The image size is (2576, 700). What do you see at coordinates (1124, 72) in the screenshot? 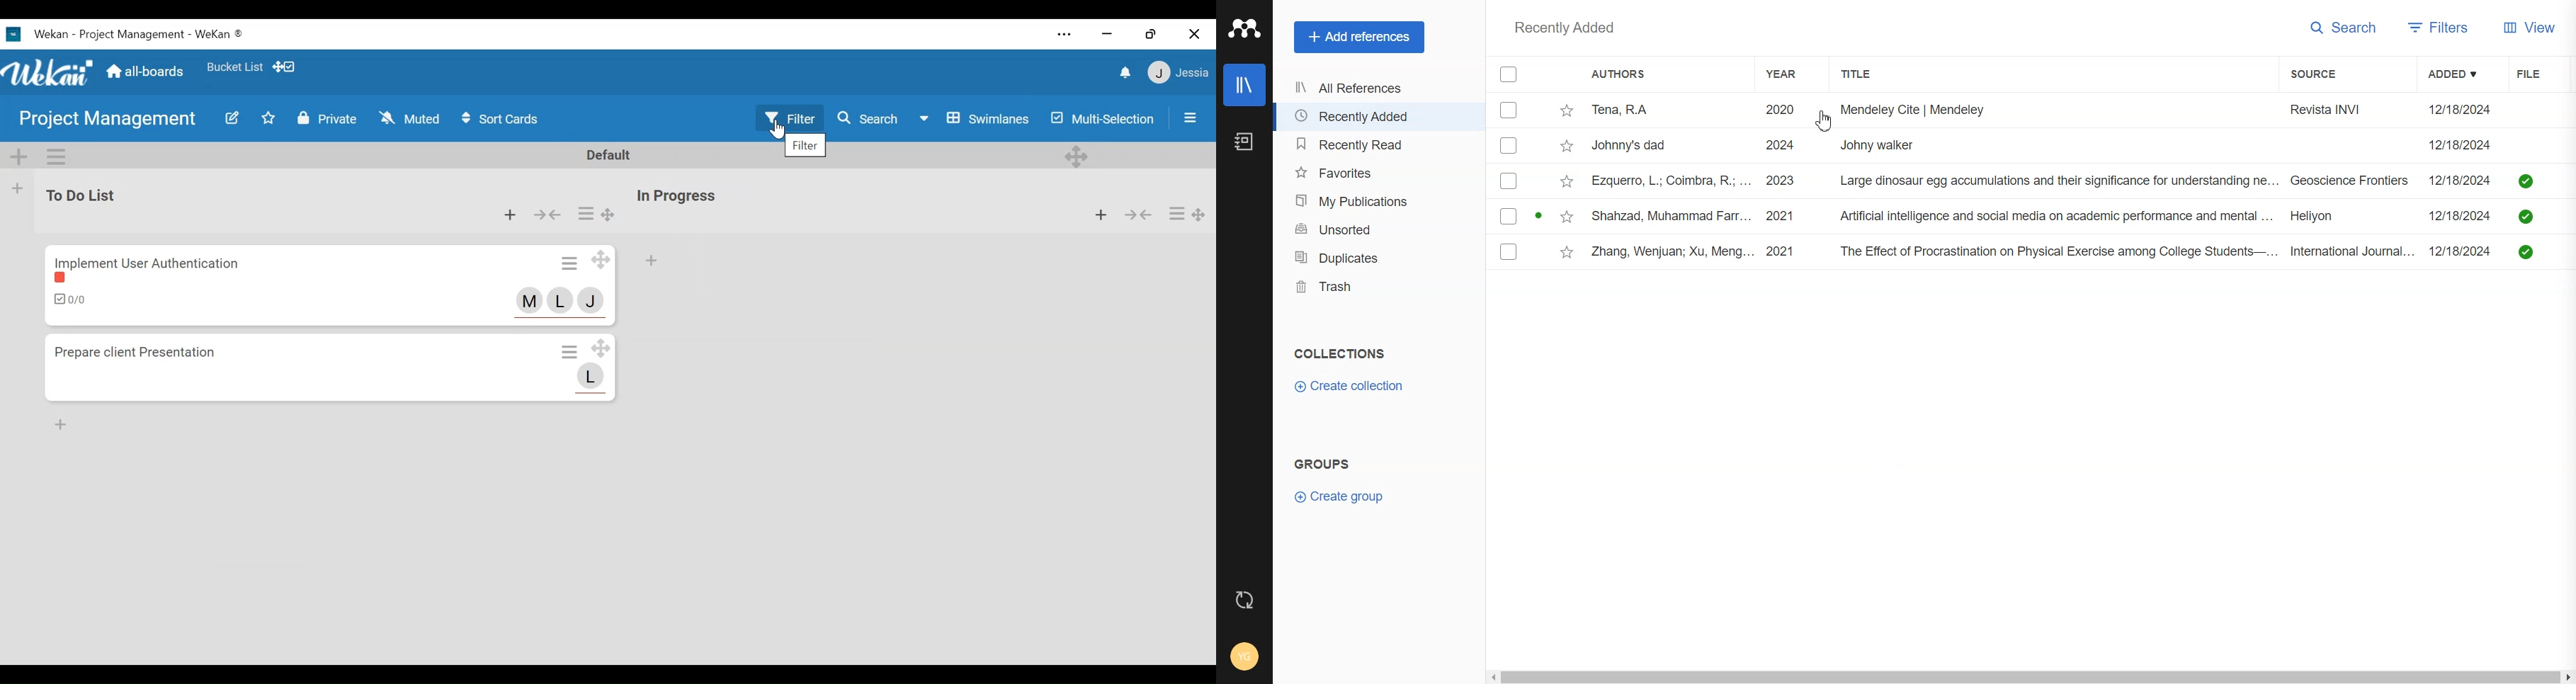
I see `notifications` at bounding box center [1124, 72].